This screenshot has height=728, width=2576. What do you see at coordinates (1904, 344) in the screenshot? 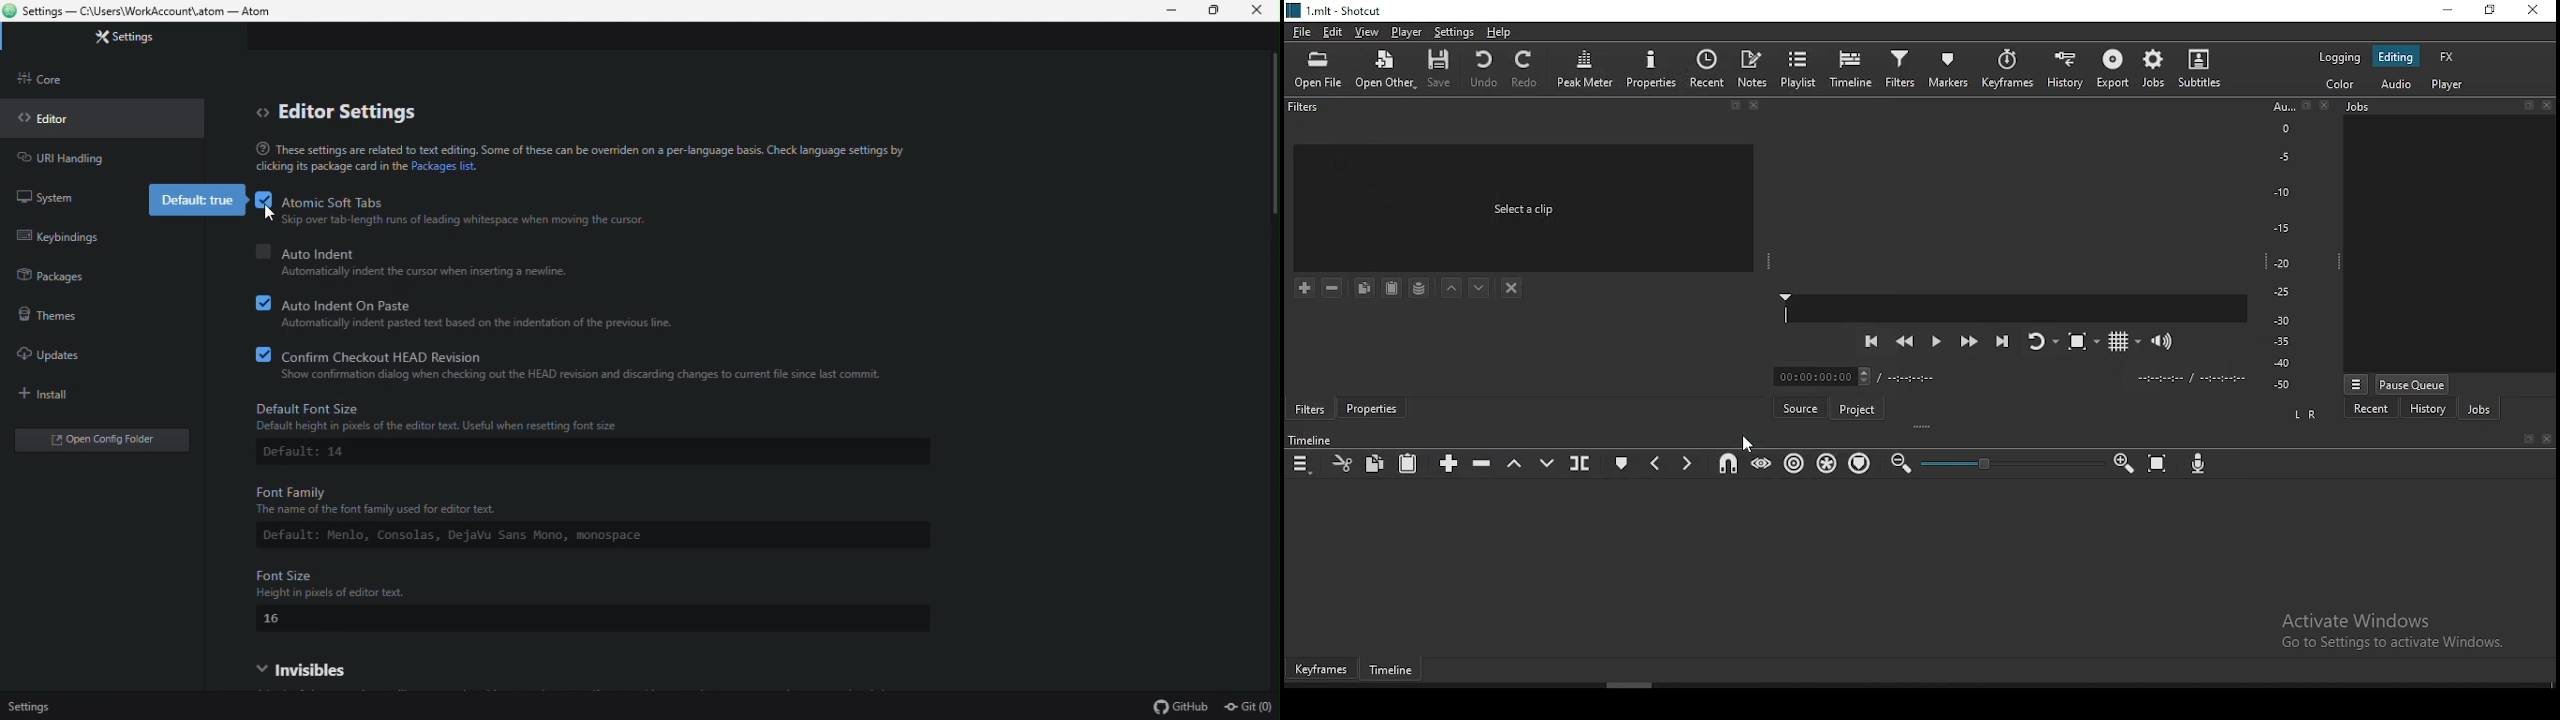
I see `play quickly backwards` at bounding box center [1904, 344].